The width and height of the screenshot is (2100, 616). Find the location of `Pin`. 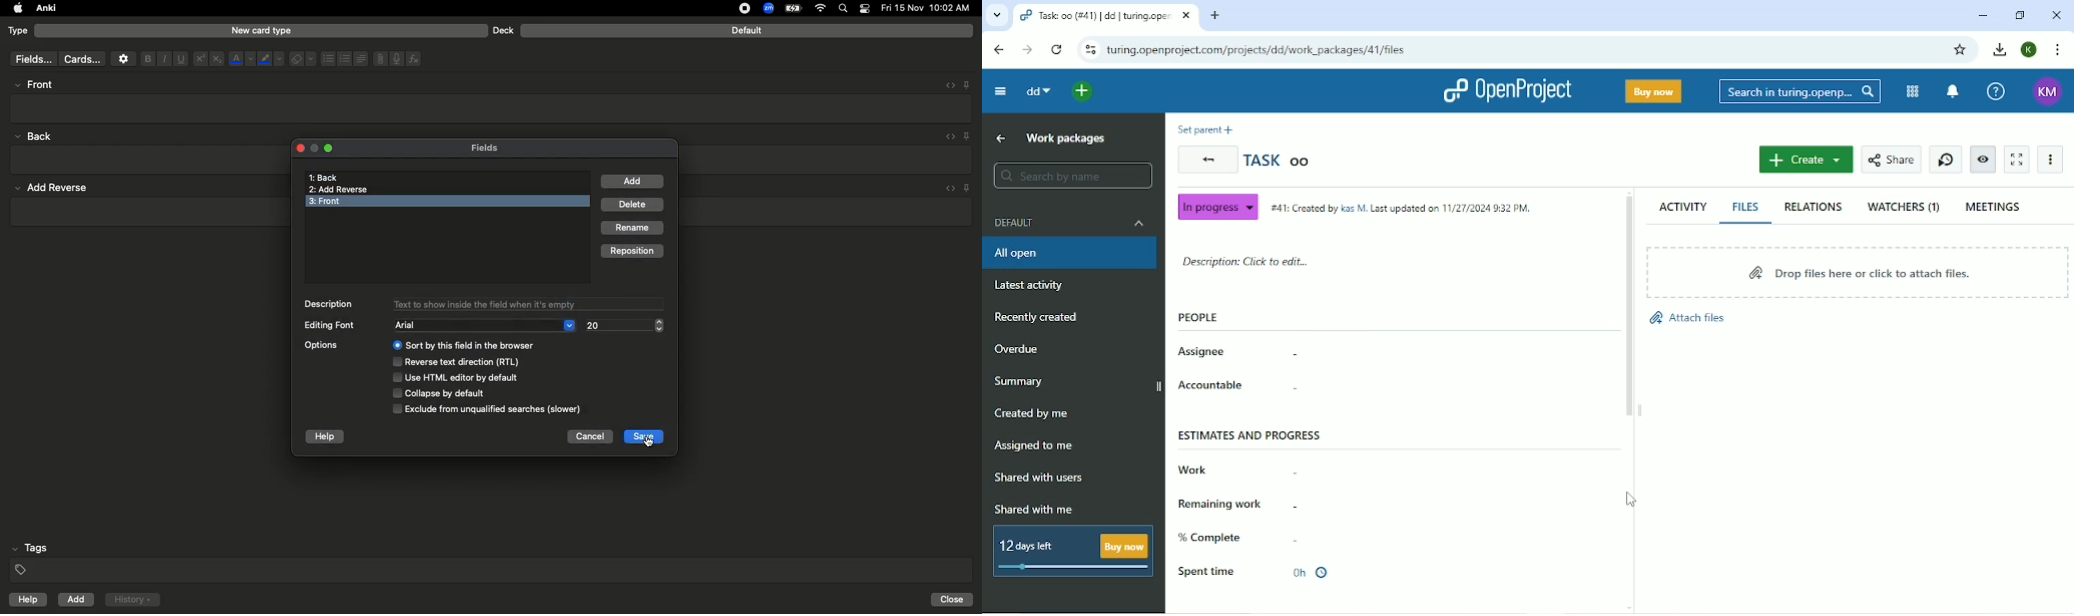

Pin is located at coordinates (967, 84).